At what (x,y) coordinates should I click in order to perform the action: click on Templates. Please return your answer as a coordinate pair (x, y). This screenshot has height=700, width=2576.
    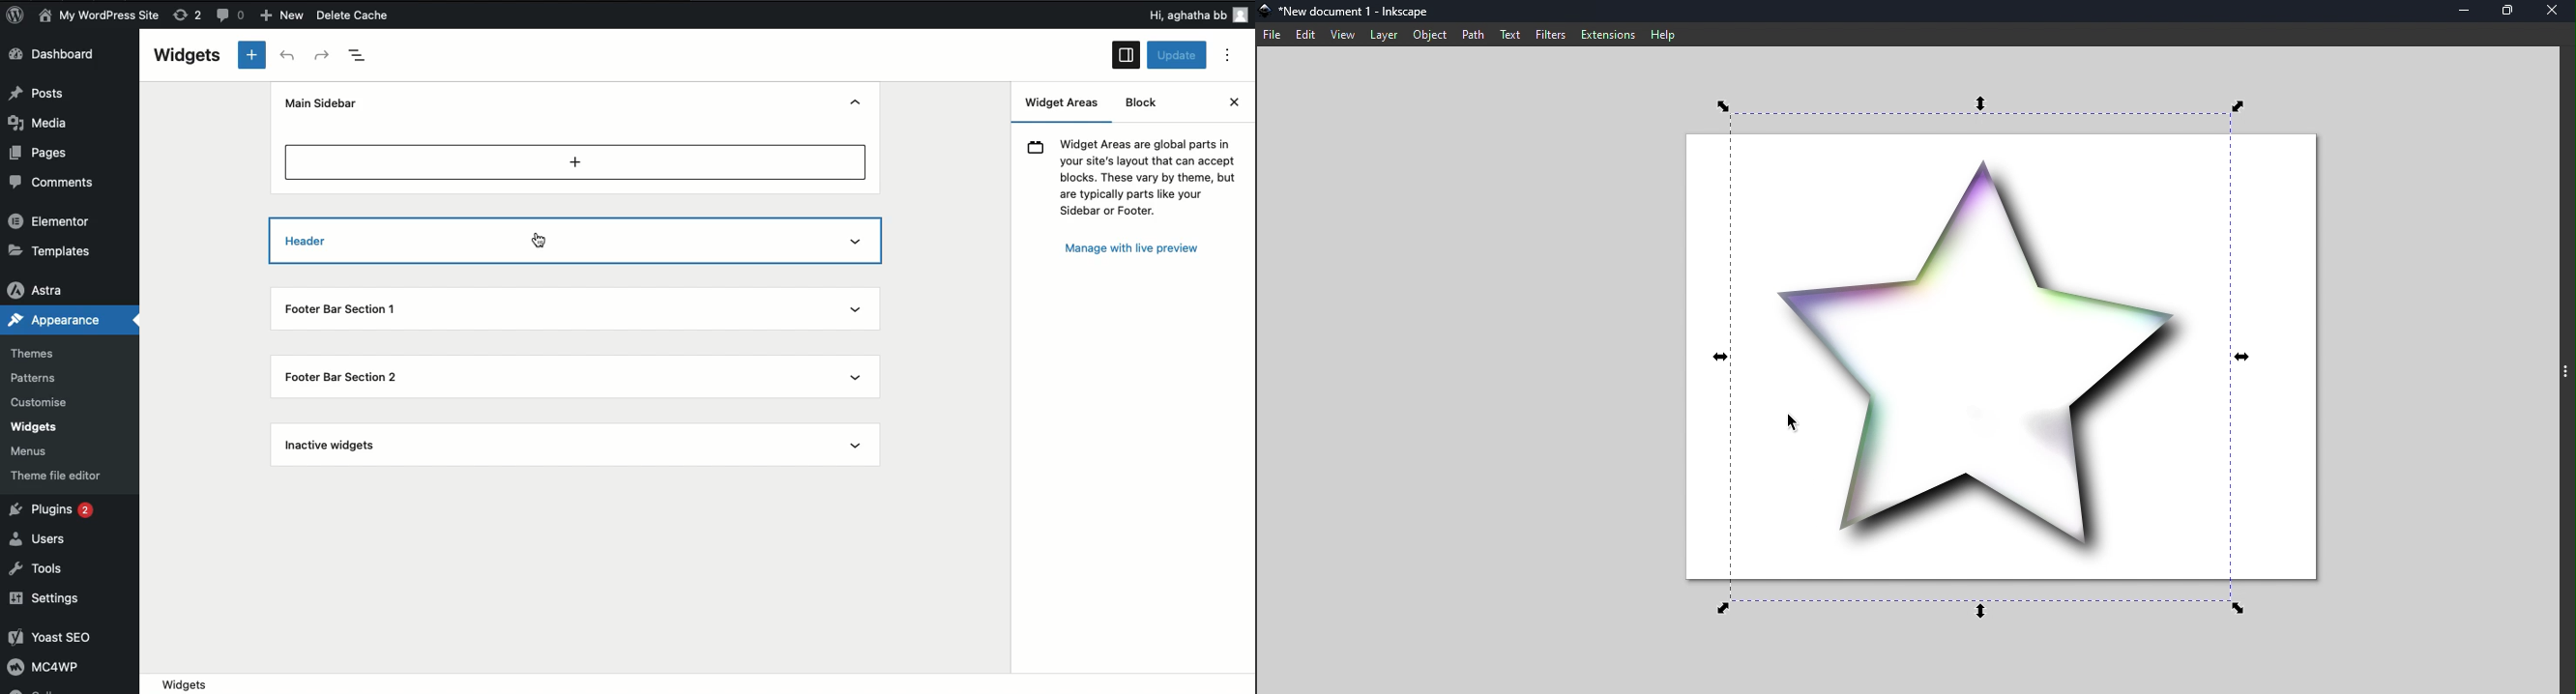
    Looking at the image, I should click on (51, 250).